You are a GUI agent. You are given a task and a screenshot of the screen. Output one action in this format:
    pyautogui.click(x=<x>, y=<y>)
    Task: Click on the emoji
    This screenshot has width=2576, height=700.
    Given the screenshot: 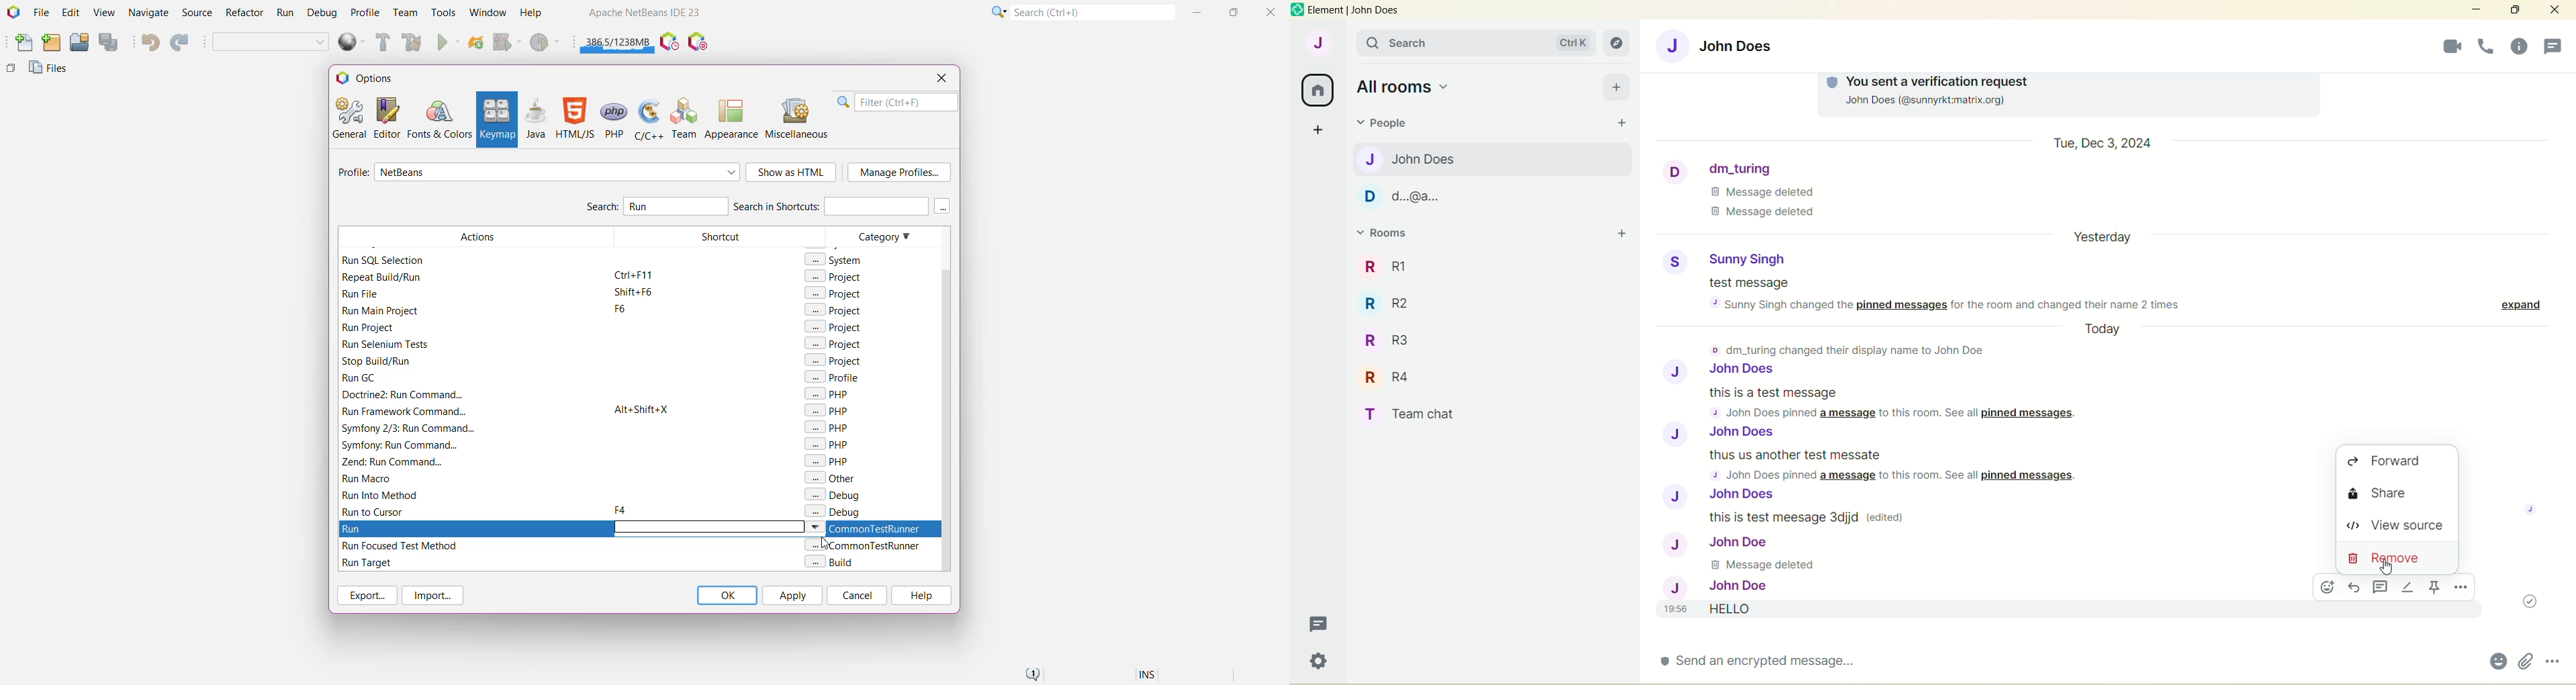 What is the action you would take?
    pyautogui.click(x=2494, y=662)
    